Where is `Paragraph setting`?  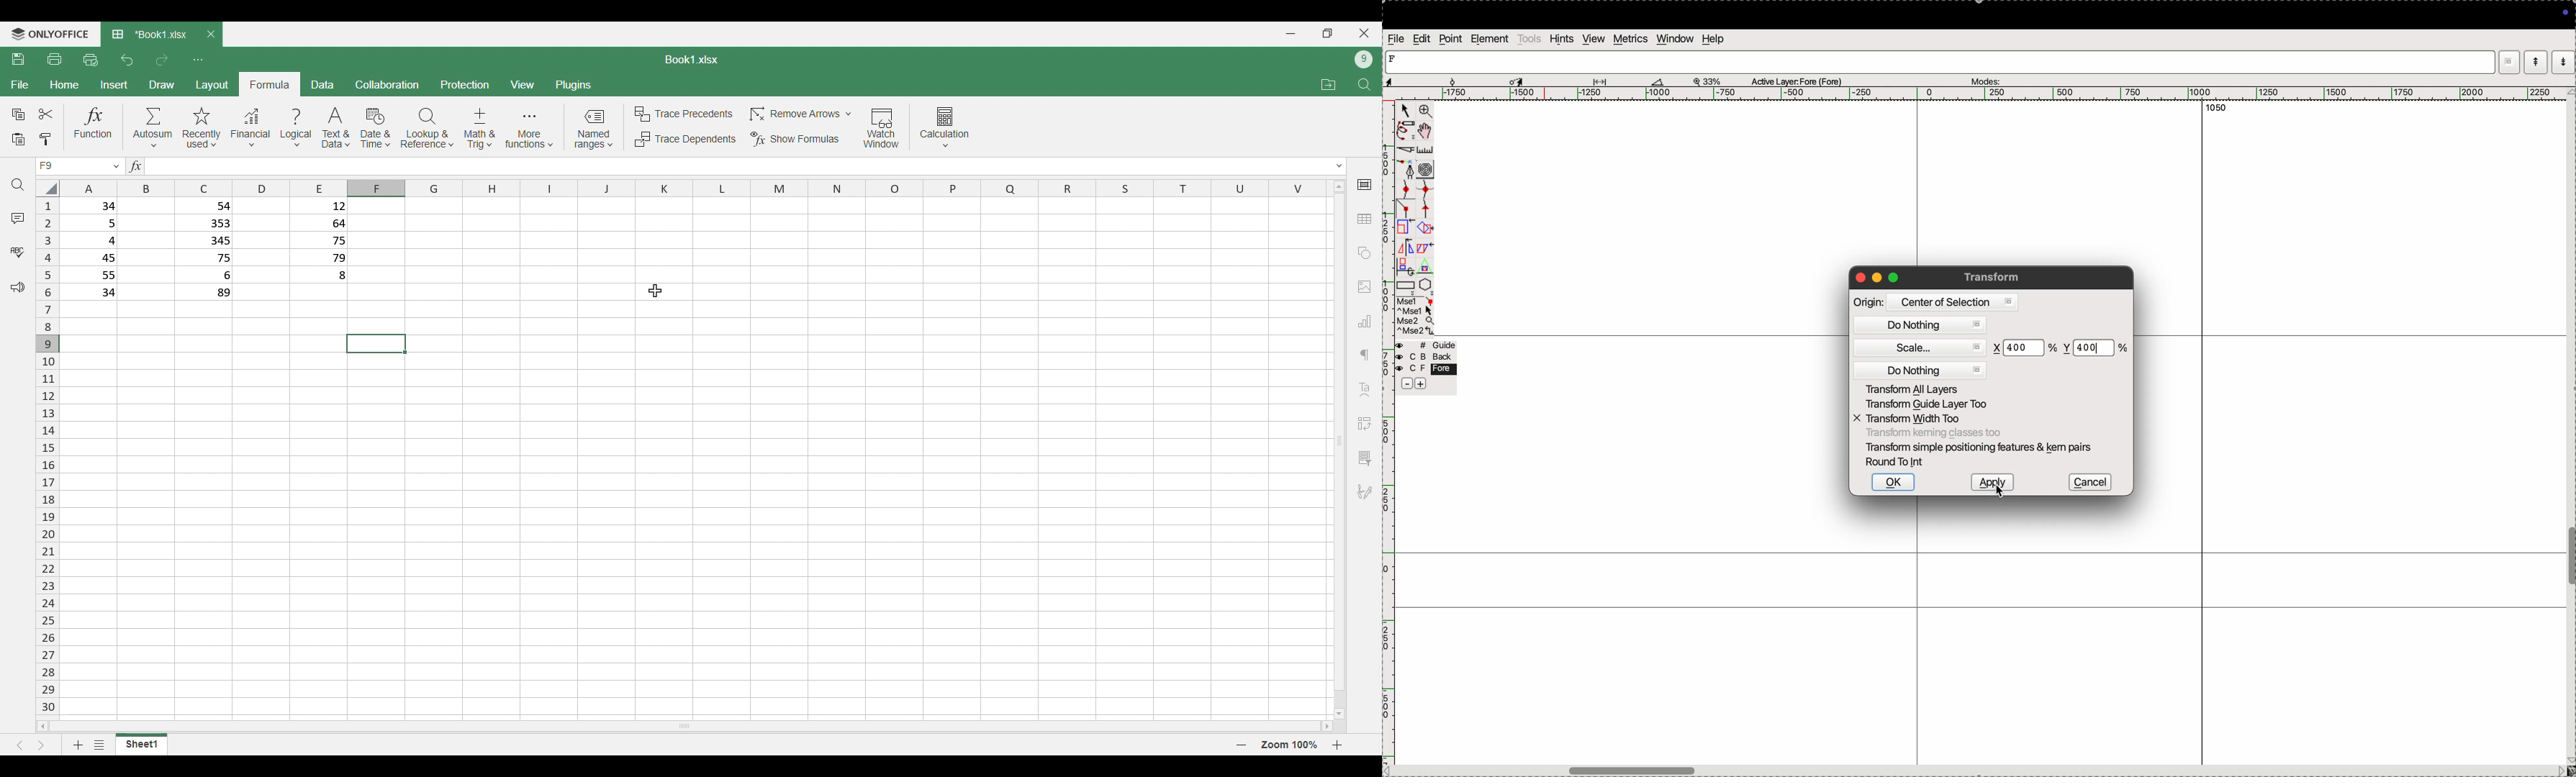
Paragraph setting is located at coordinates (1365, 355).